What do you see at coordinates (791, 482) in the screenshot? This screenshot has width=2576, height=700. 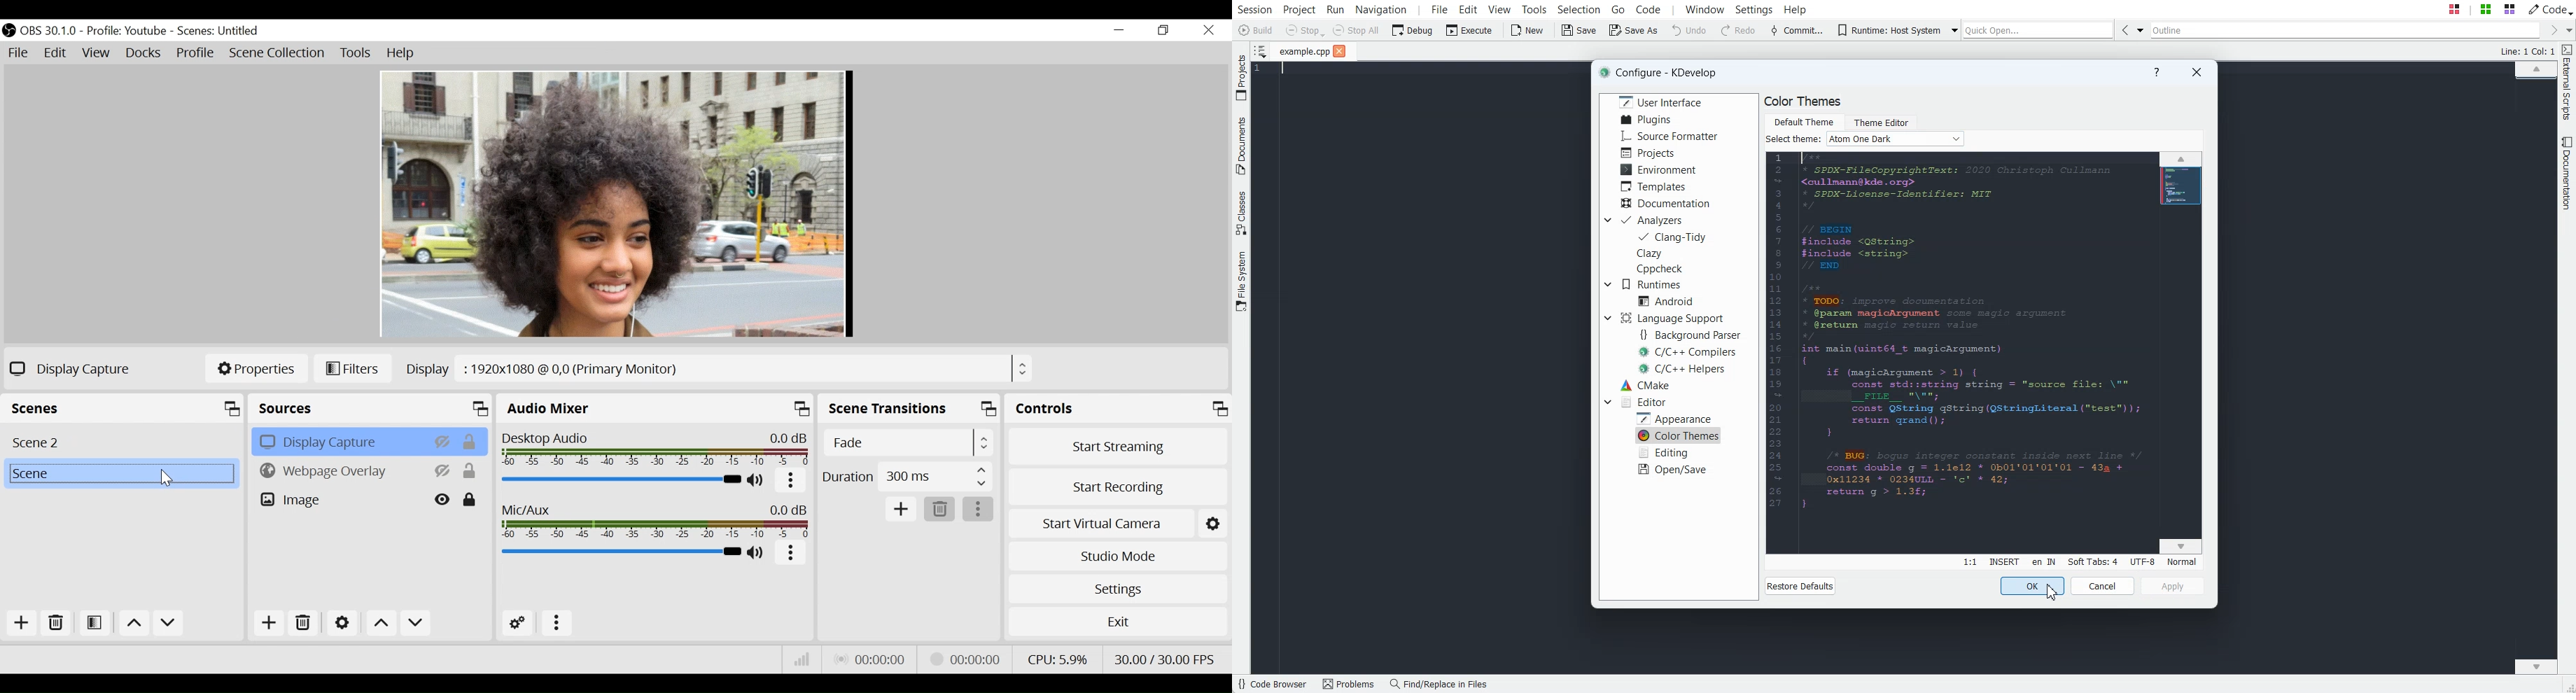 I see `More Options` at bounding box center [791, 482].